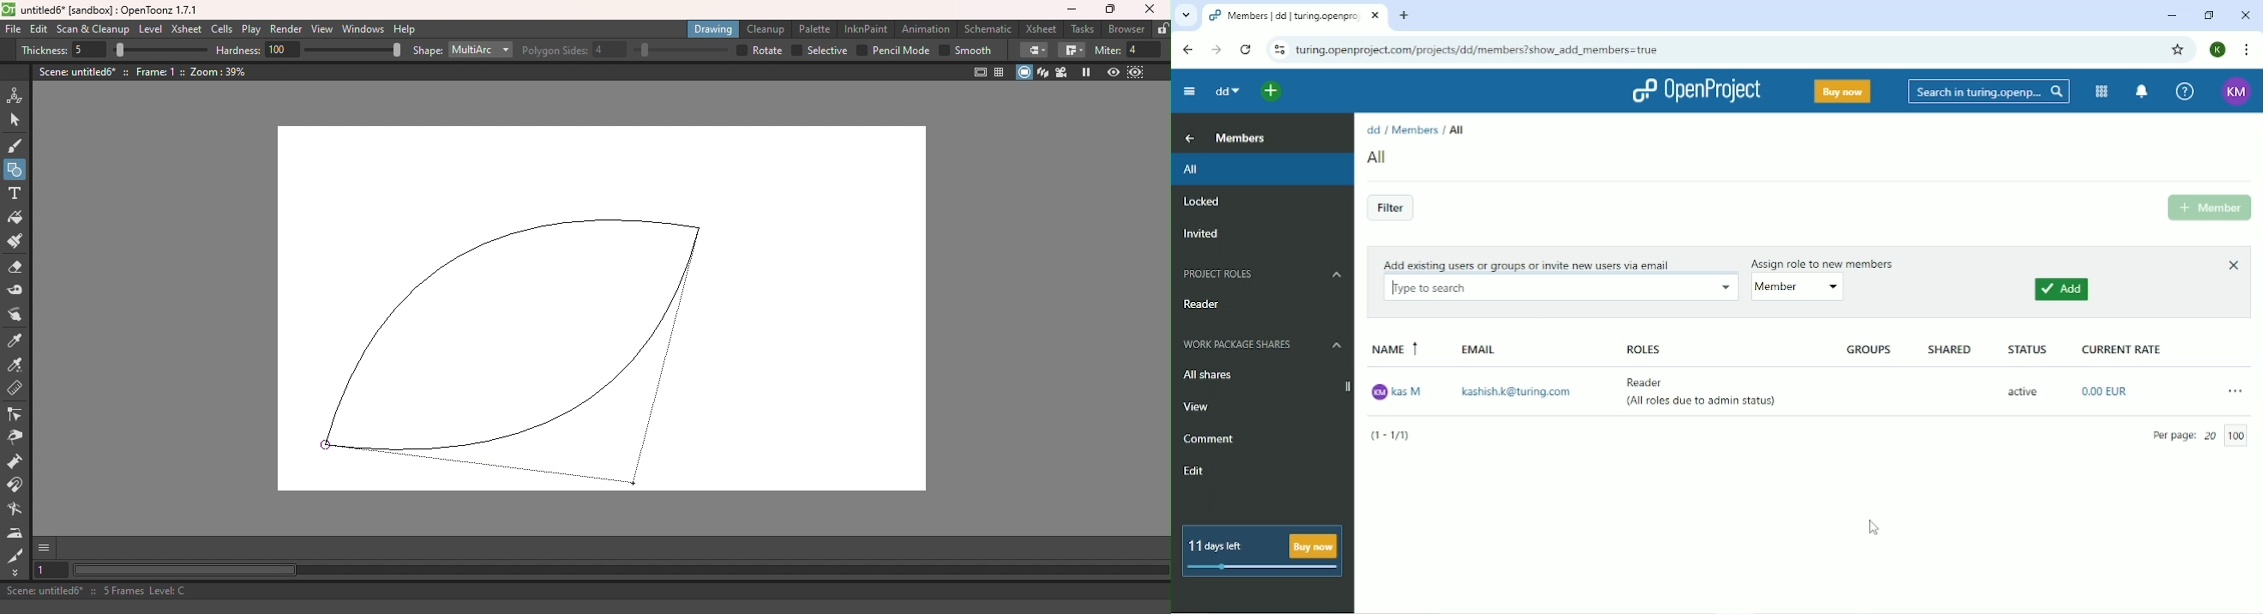 The height and width of the screenshot is (616, 2268). Describe the element at coordinates (1269, 93) in the screenshot. I see `Open quick add me` at that location.